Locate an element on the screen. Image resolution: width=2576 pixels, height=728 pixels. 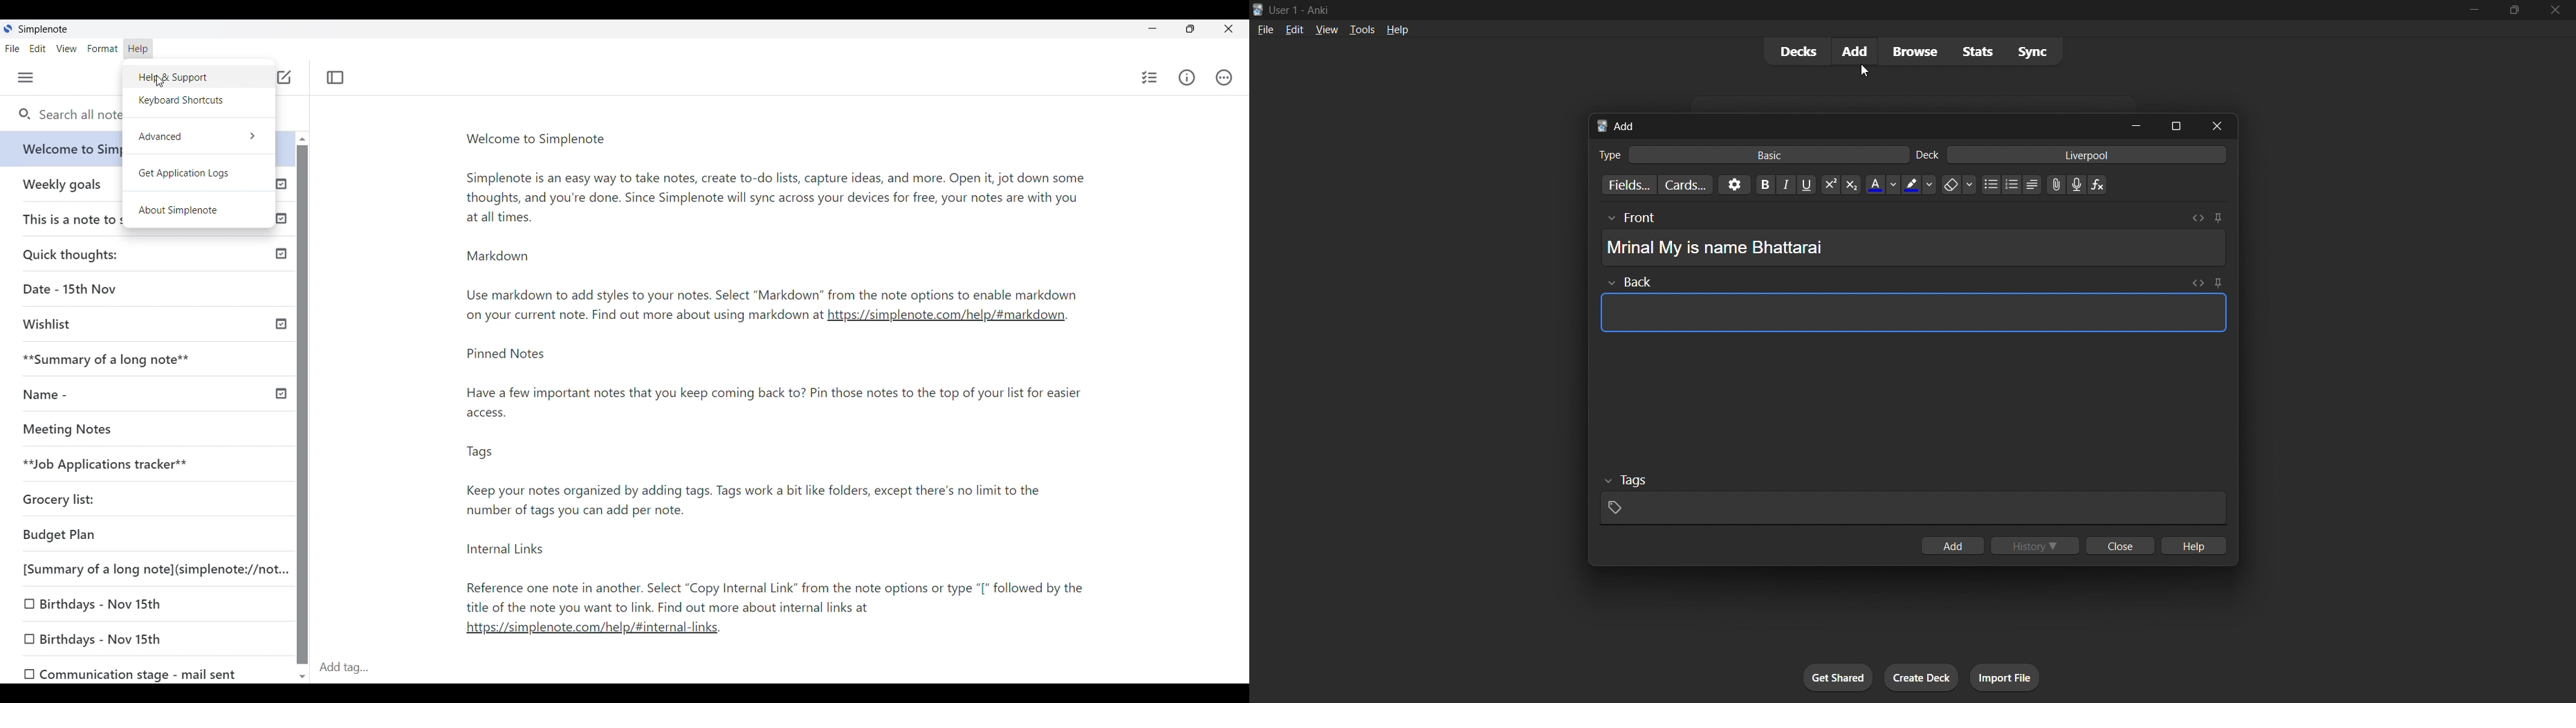
unordered list is located at coordinates (2028, 186).